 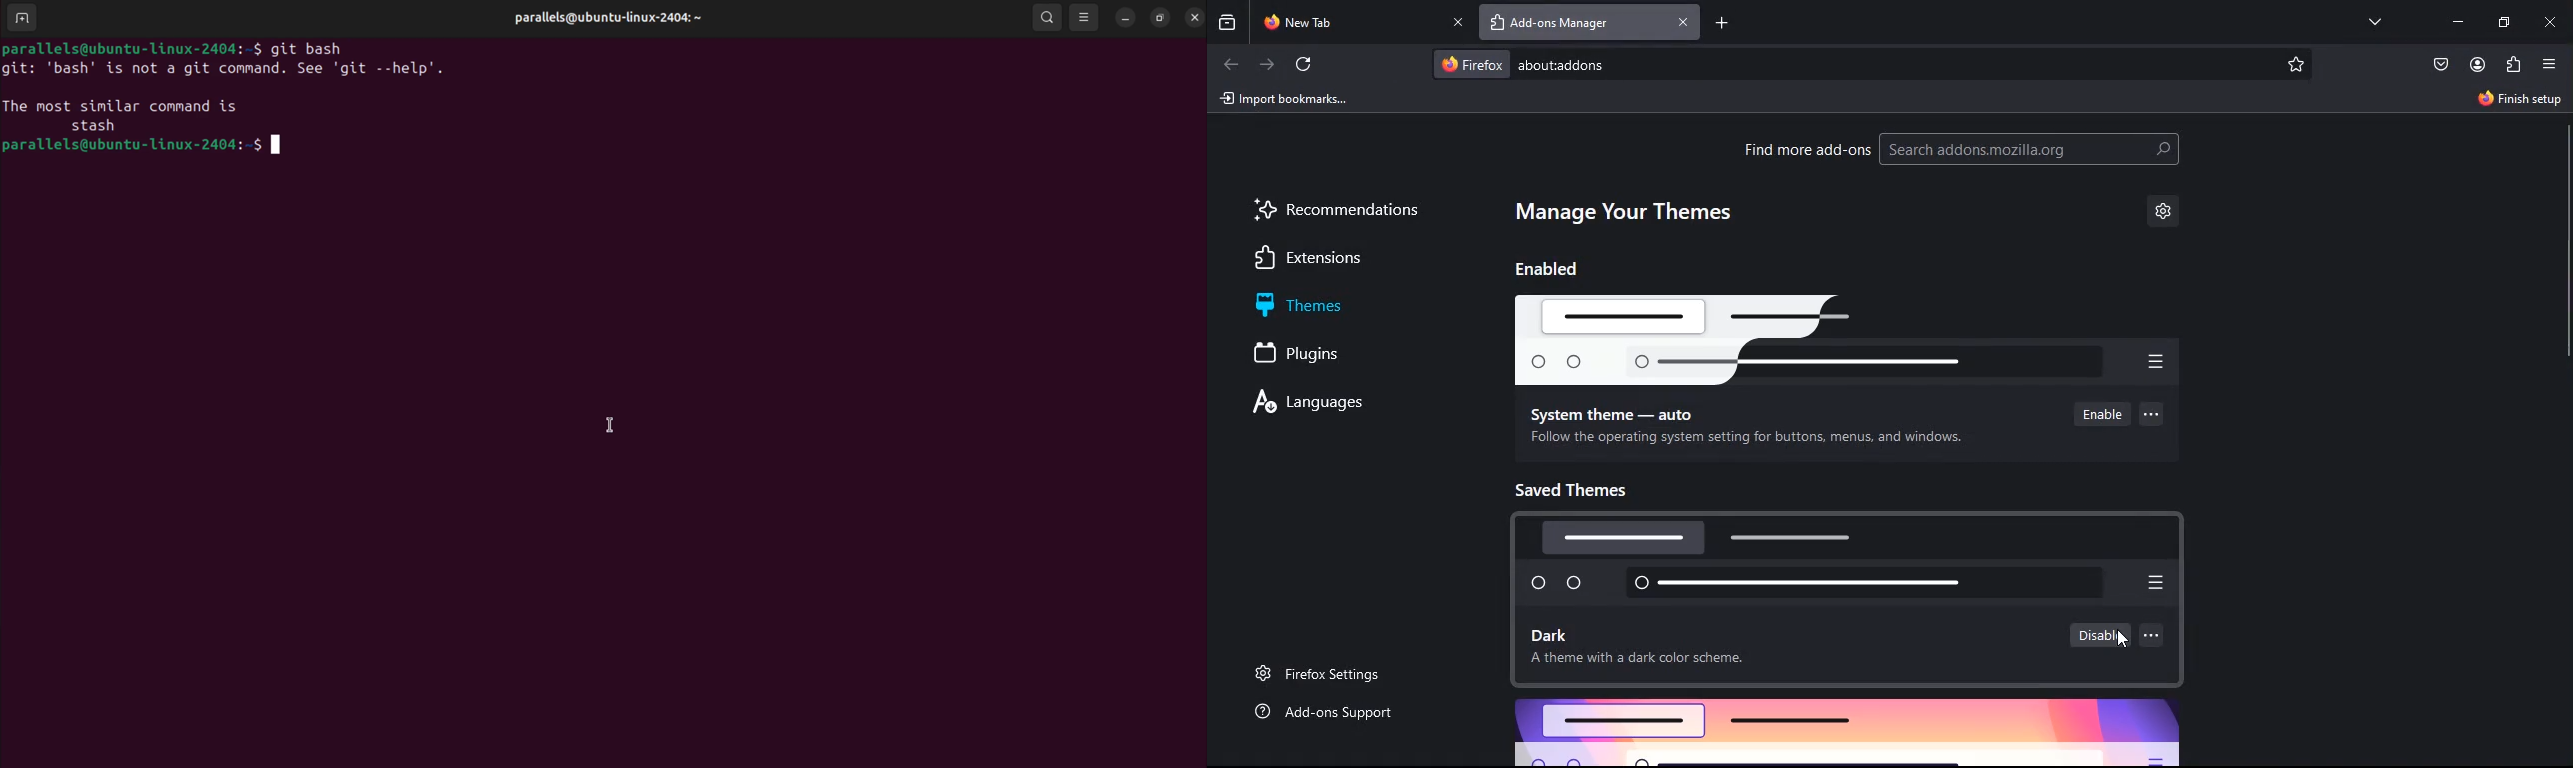 I want to click on add-on tab, so click(x=1576, y=23).